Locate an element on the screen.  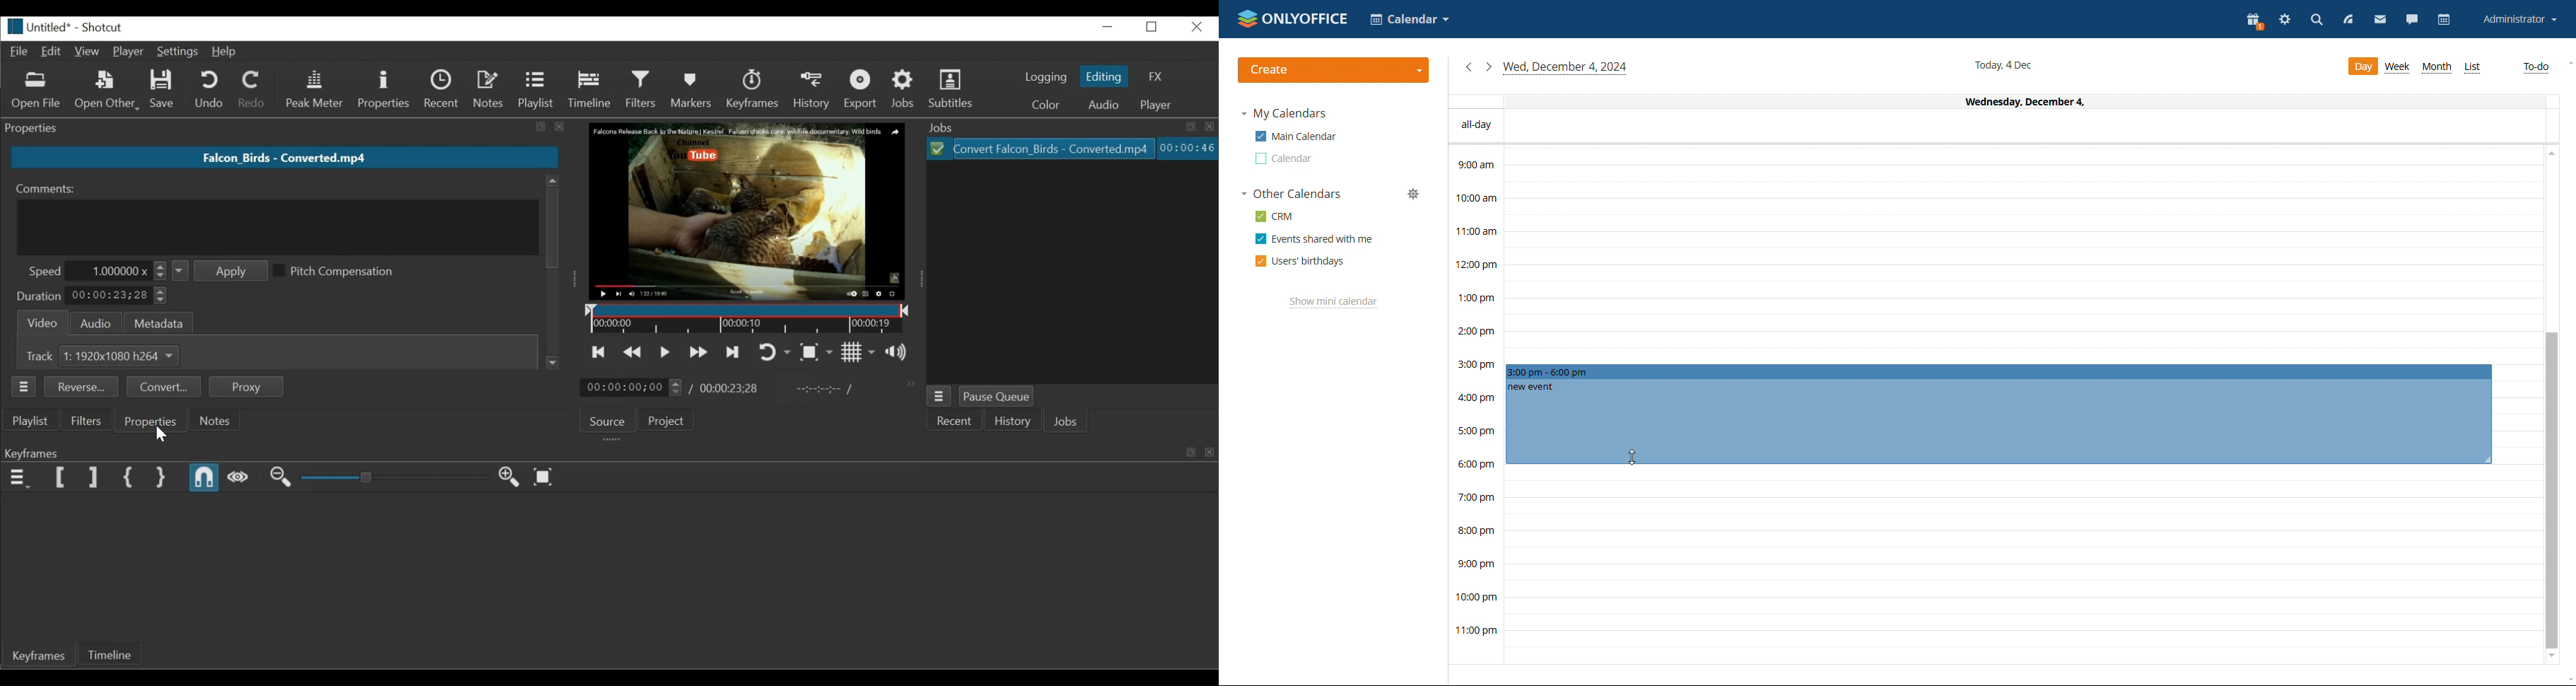
Scroll down is located at coordinates (553, 362).